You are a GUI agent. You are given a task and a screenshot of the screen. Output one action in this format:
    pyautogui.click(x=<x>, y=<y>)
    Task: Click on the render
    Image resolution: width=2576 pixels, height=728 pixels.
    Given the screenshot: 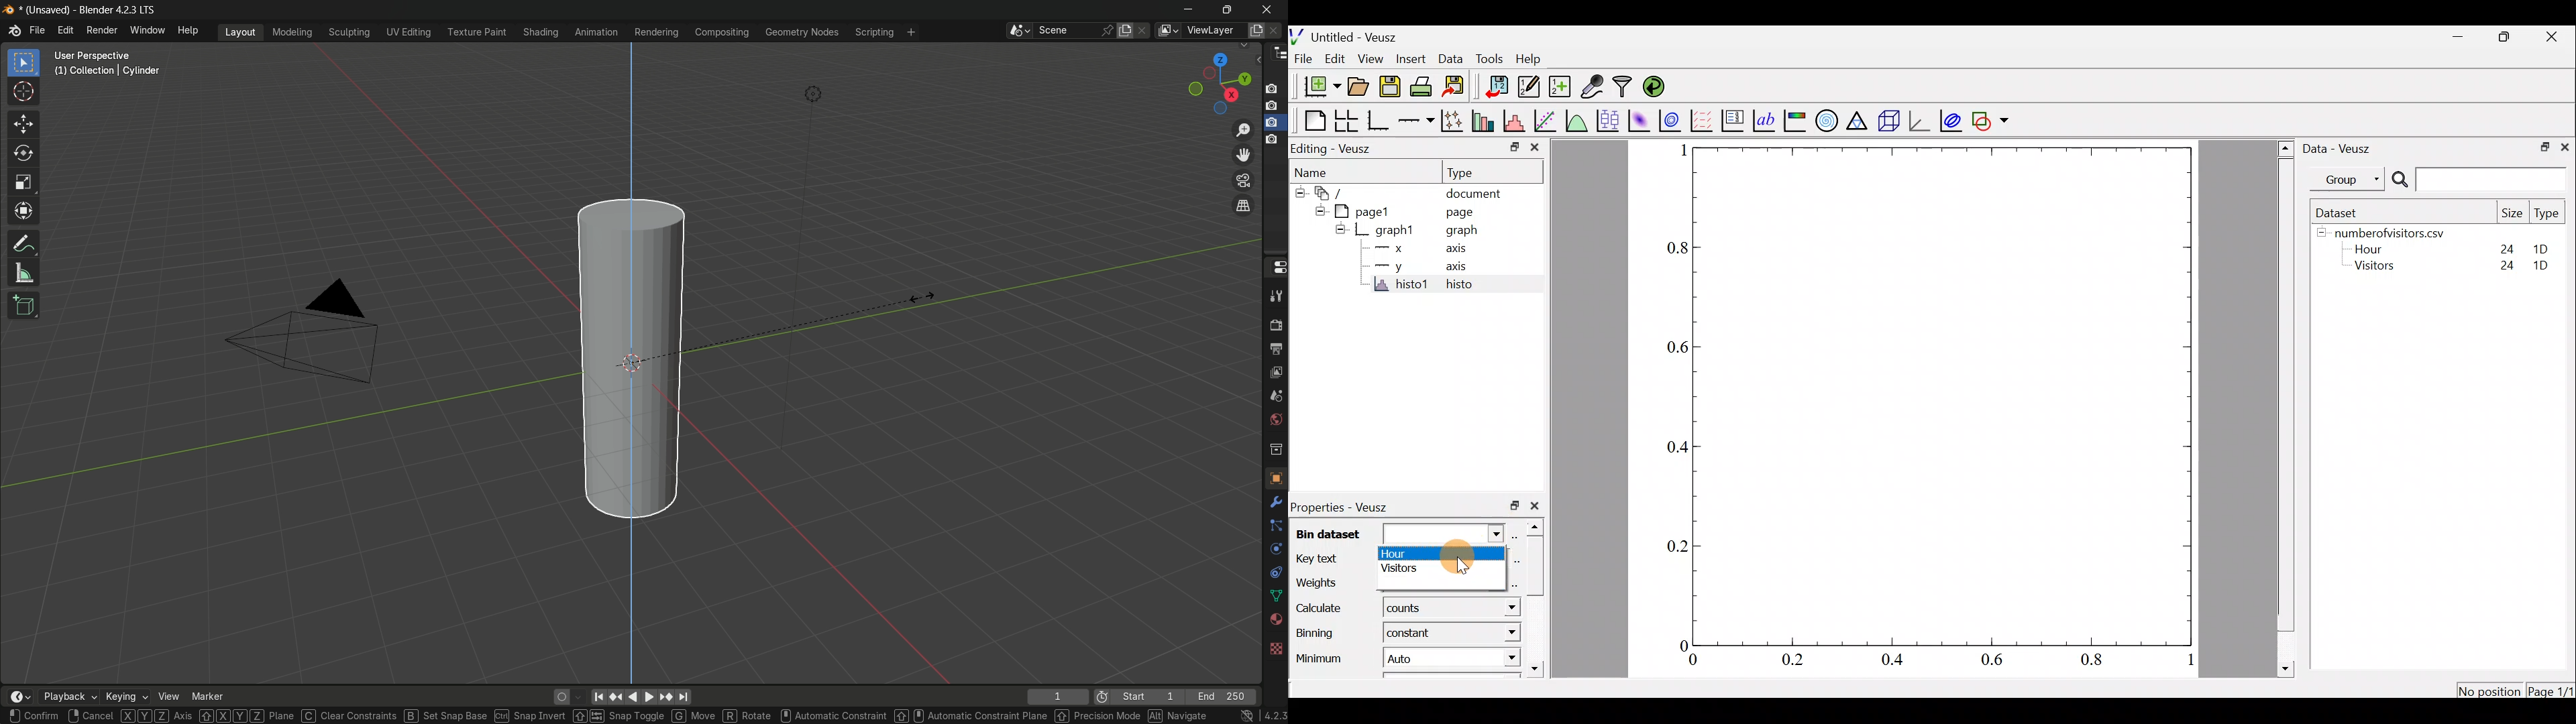 What is the action you would take?
    pyautogui.click(x=1275, y=326)
    